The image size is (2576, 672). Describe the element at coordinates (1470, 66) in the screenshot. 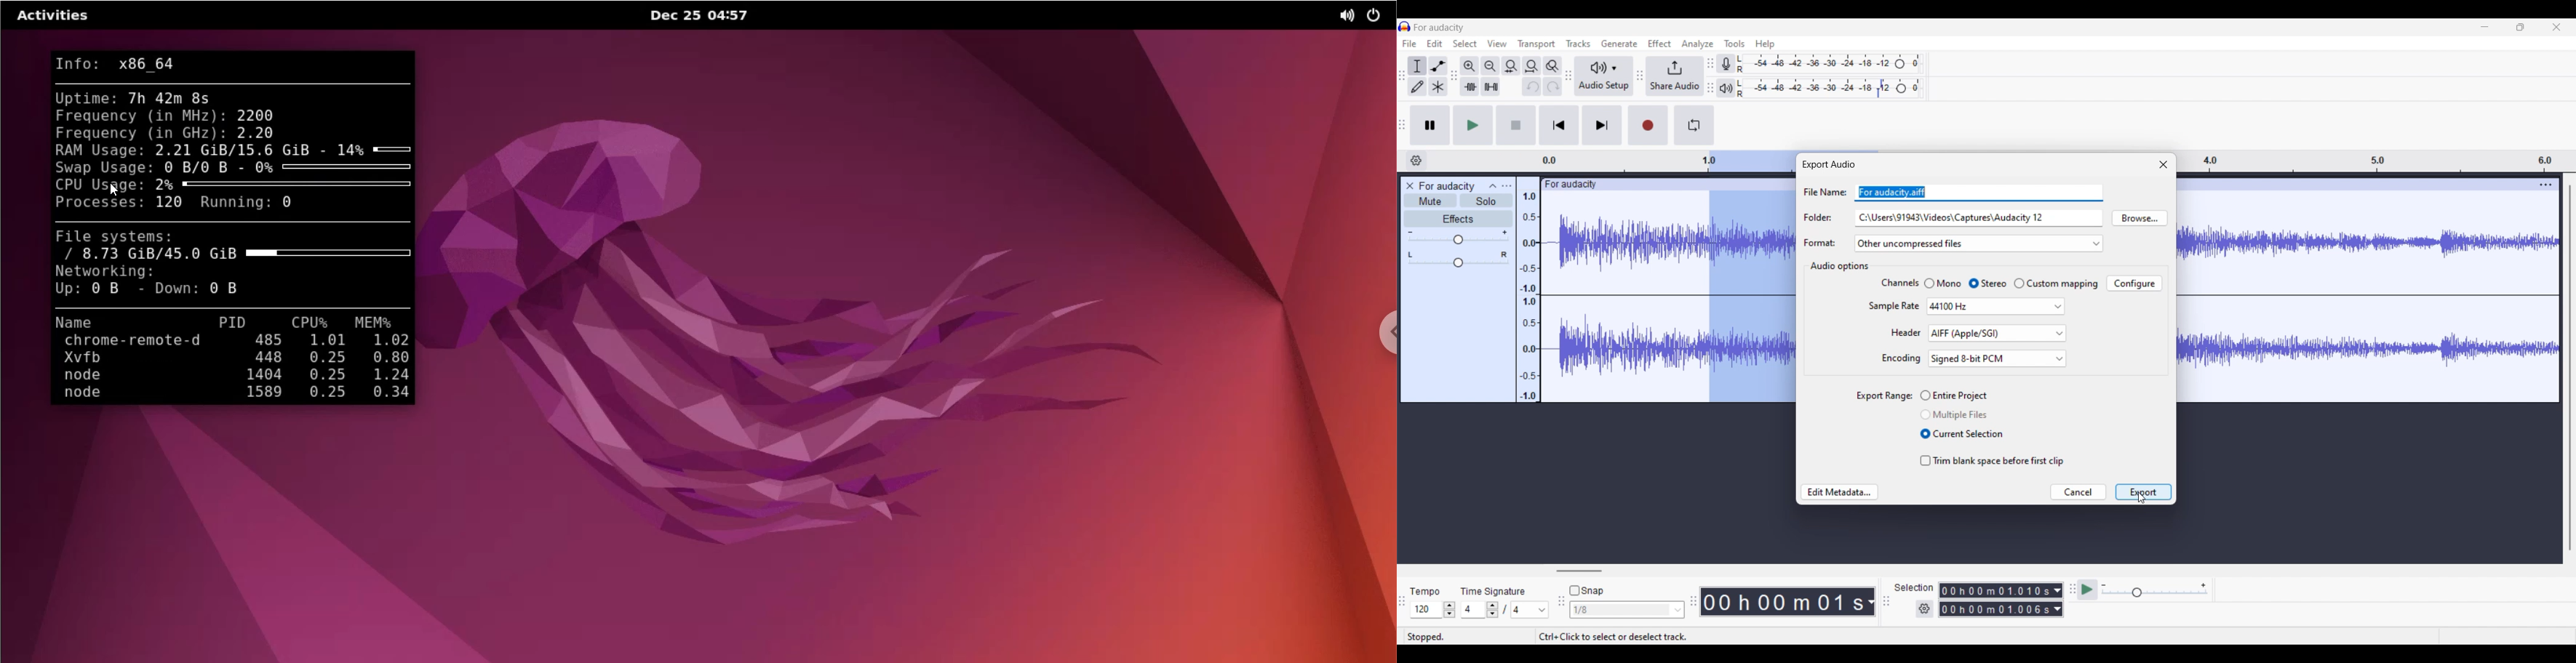

I see `Zoom in` at that location.